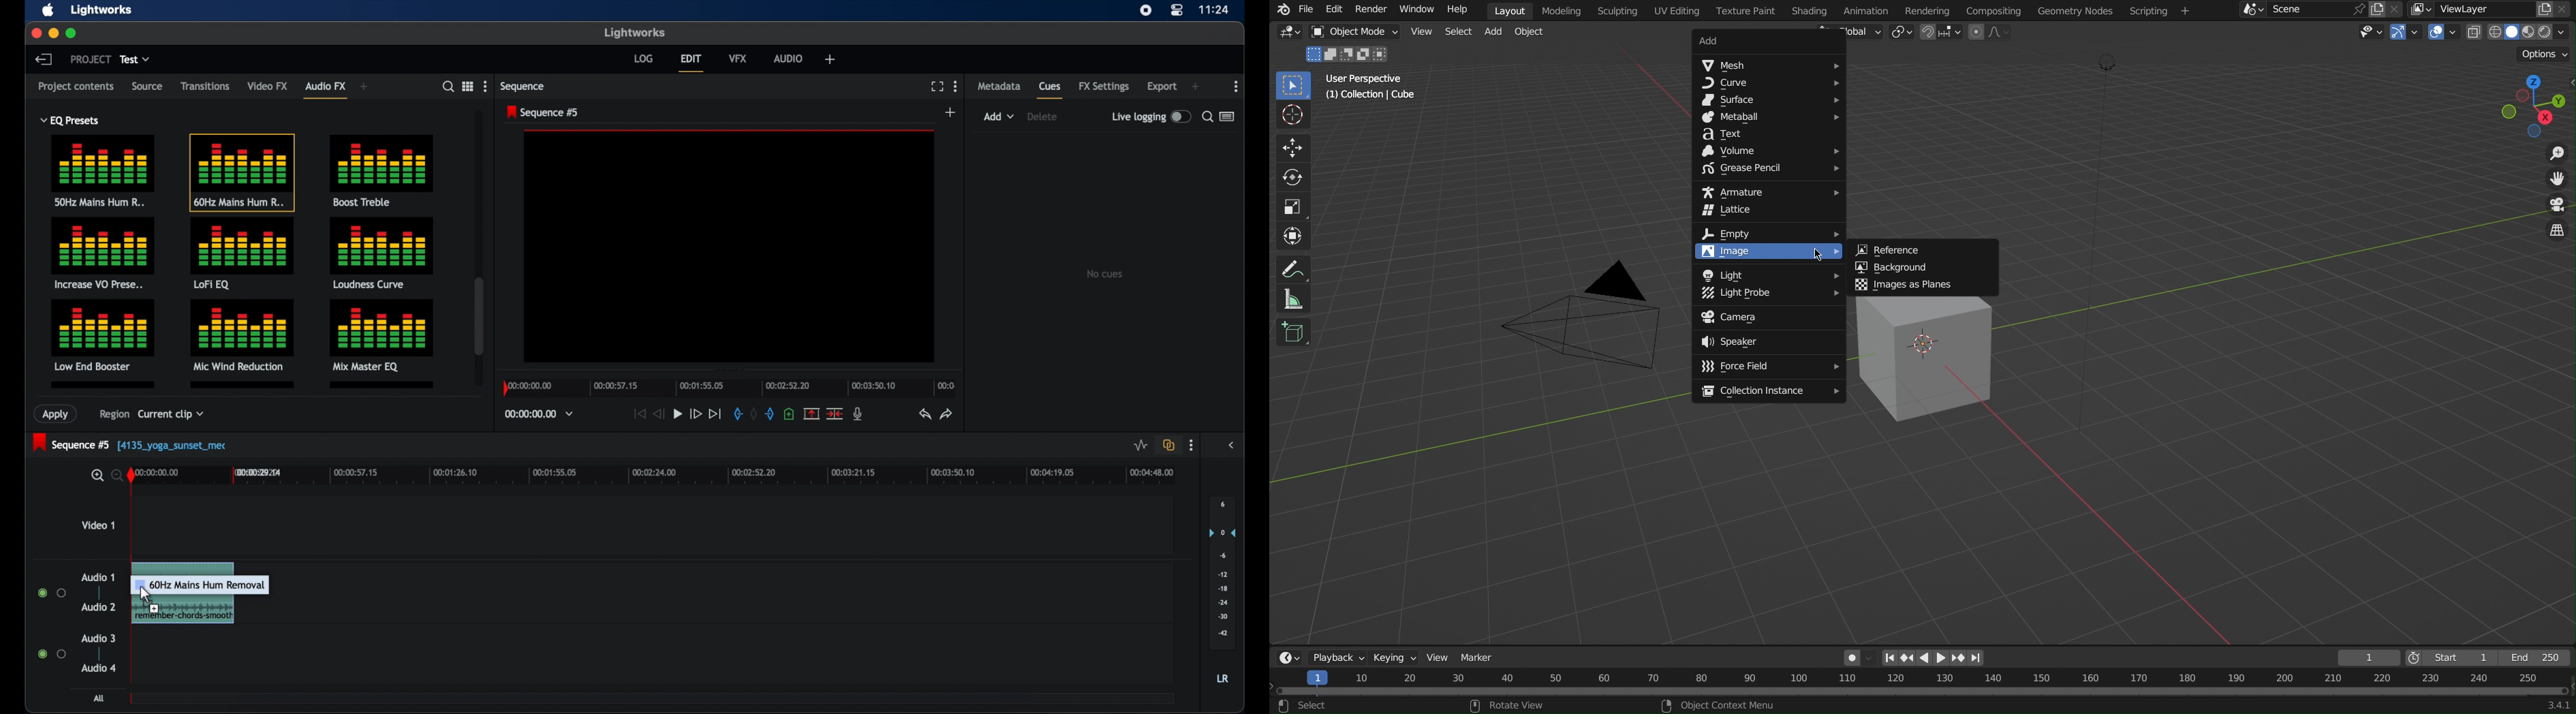 This screenshot has height=728, width=2576. I want to click on apply, so click(58, 415).